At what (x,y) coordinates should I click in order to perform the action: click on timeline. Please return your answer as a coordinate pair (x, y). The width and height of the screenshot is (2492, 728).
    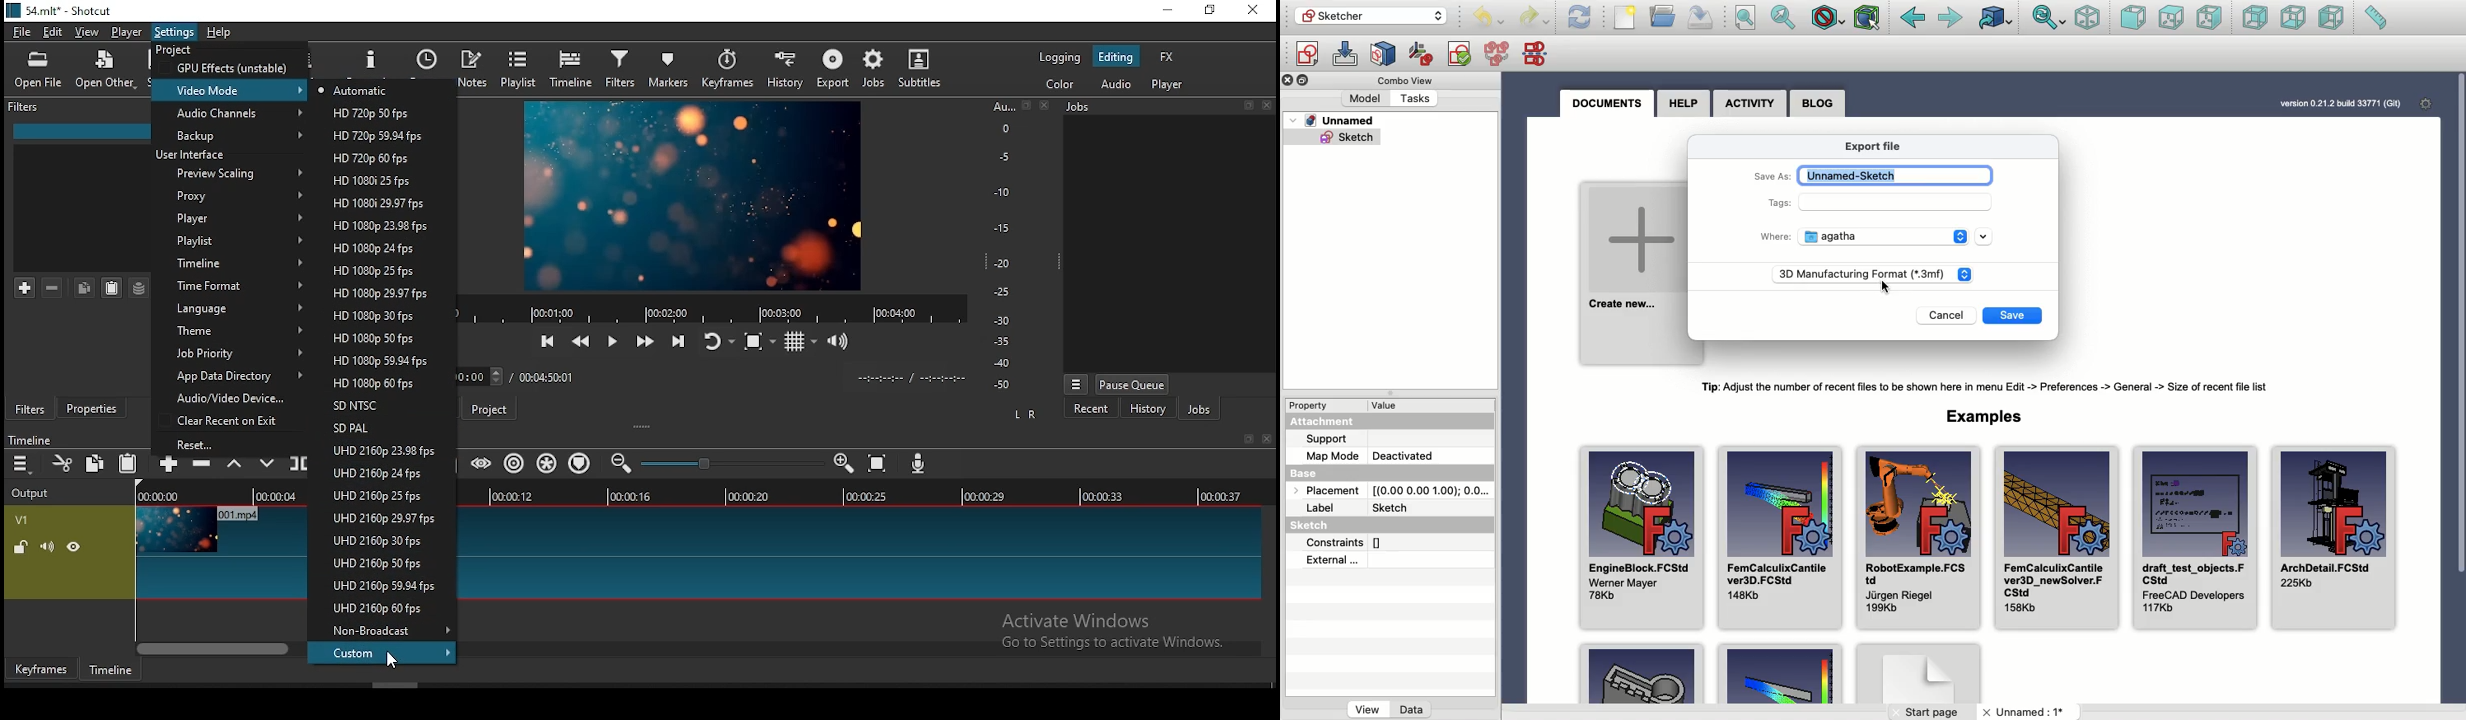
    Looking at the image, I should click on (29, 440).